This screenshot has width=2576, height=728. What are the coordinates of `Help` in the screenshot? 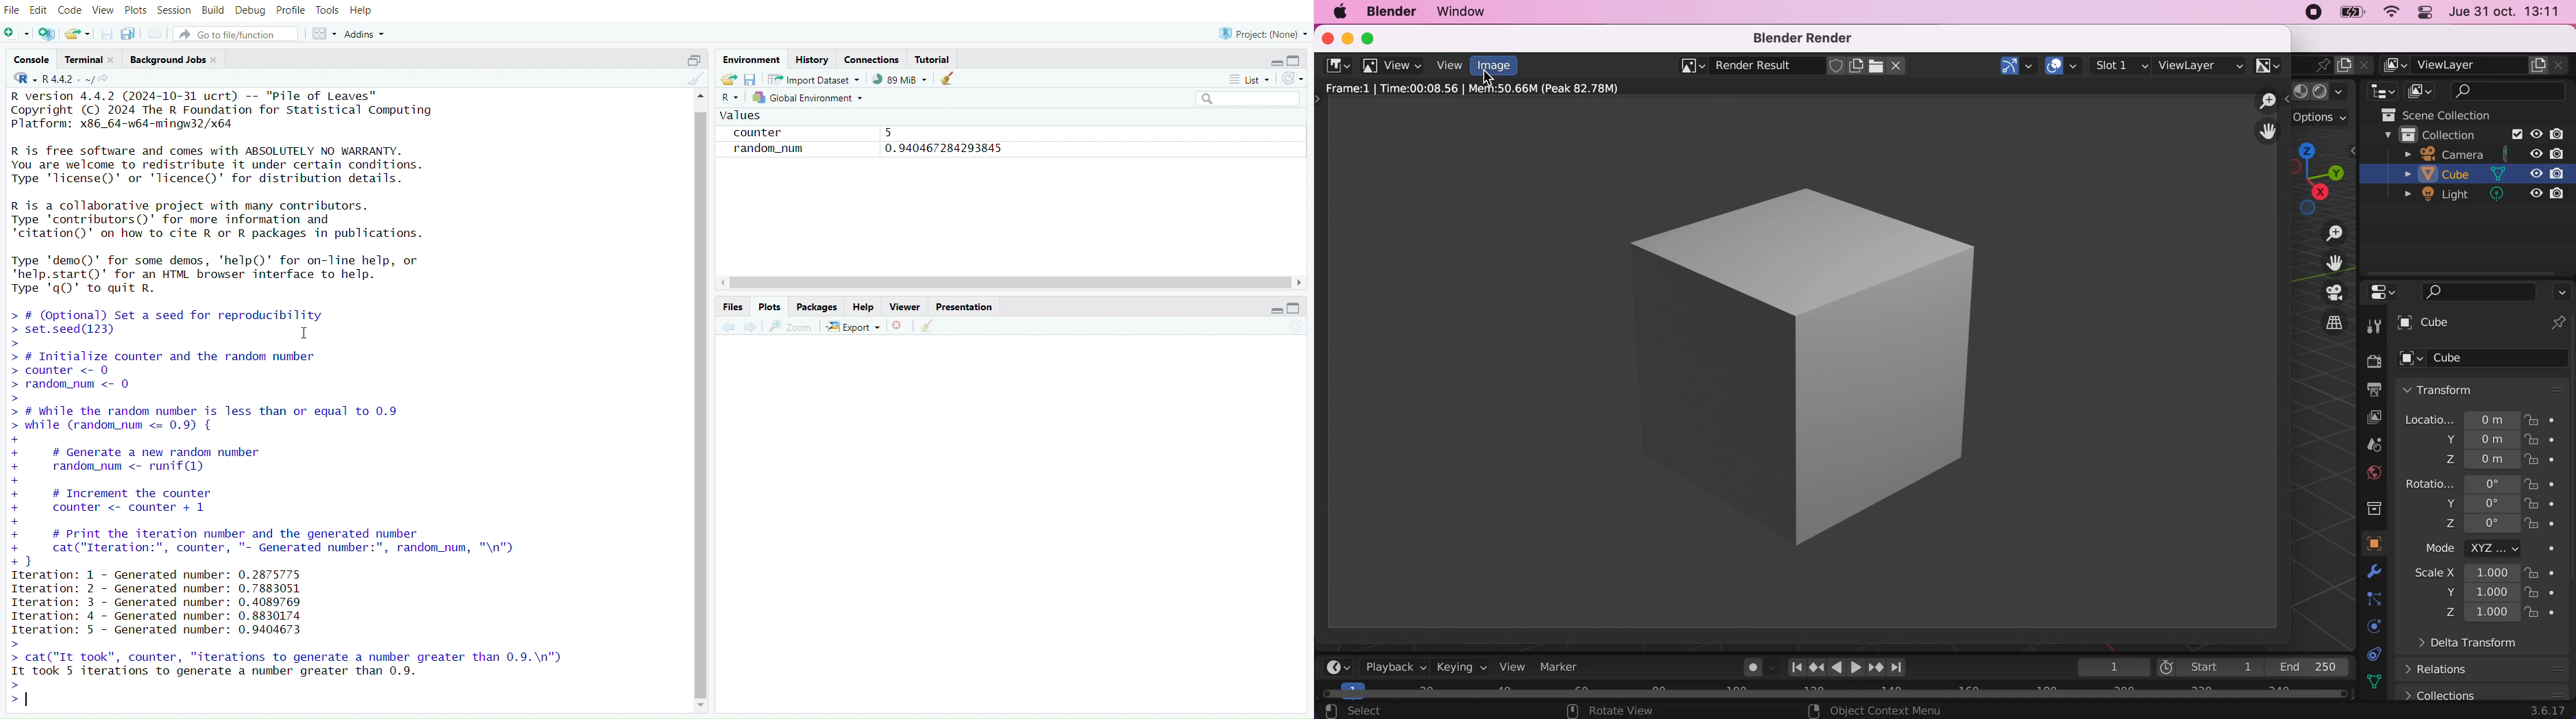 It's located at (864, 306).